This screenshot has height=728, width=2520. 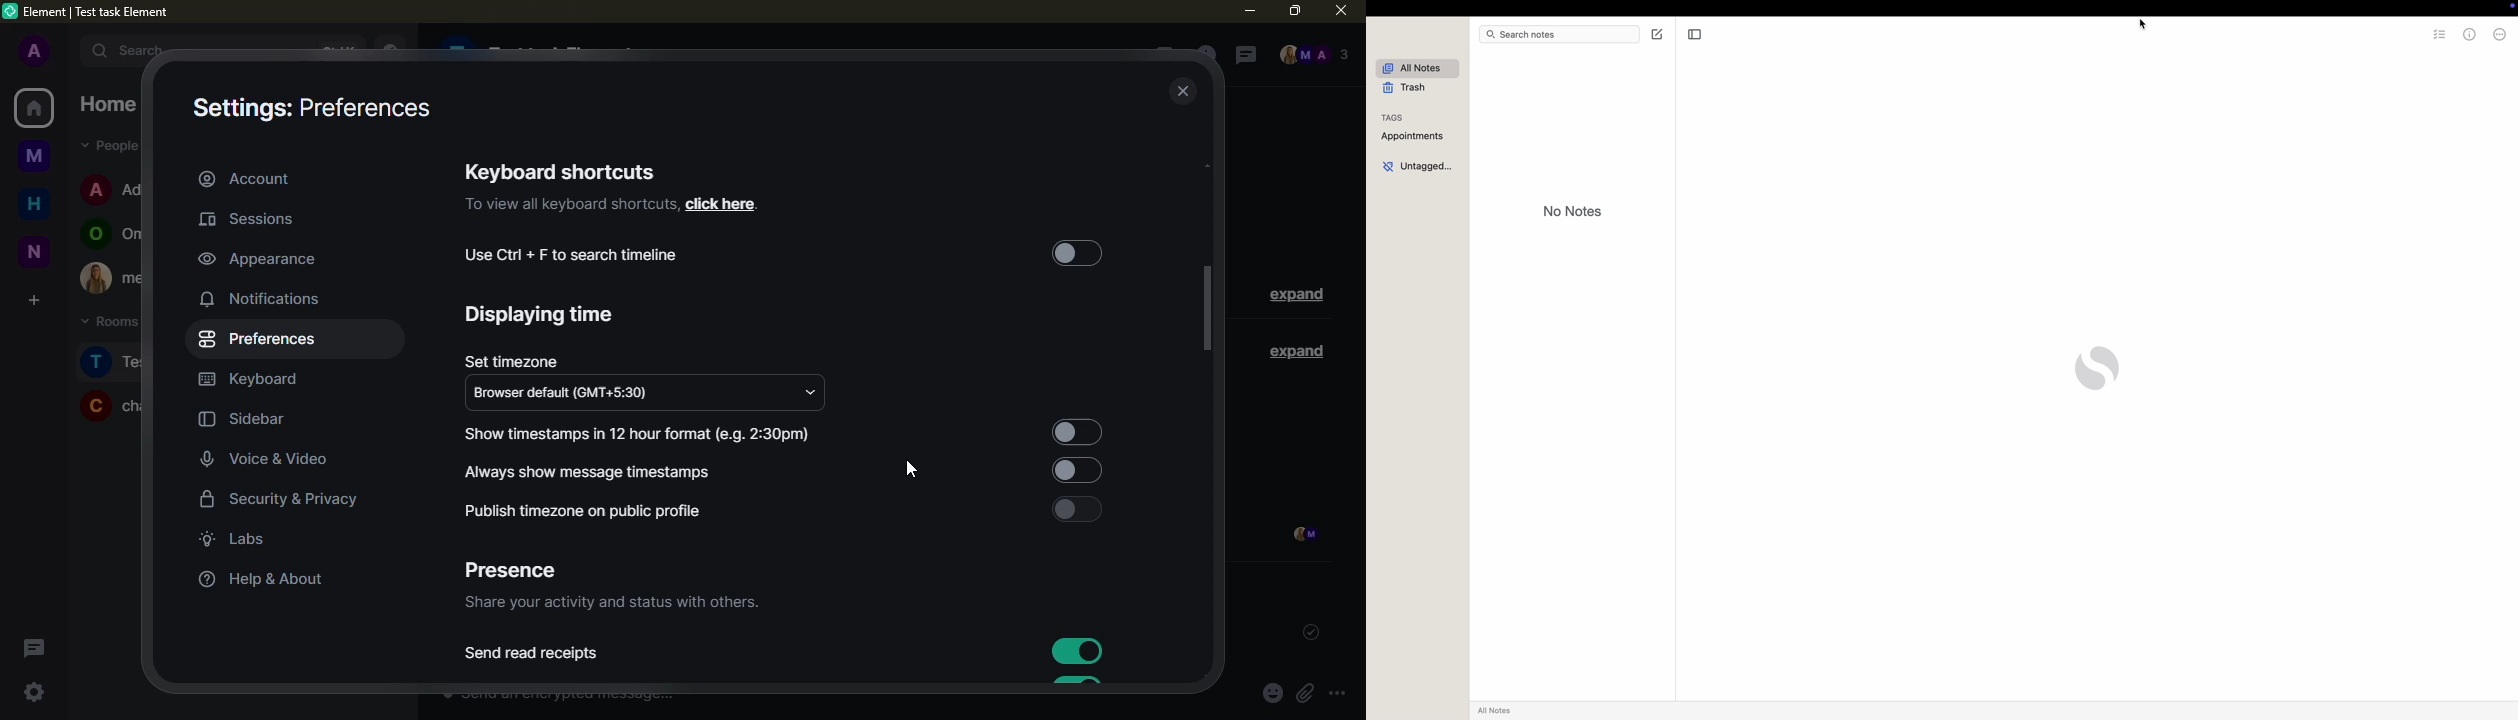 I want to click on create note, so click(x=1658, y=37).